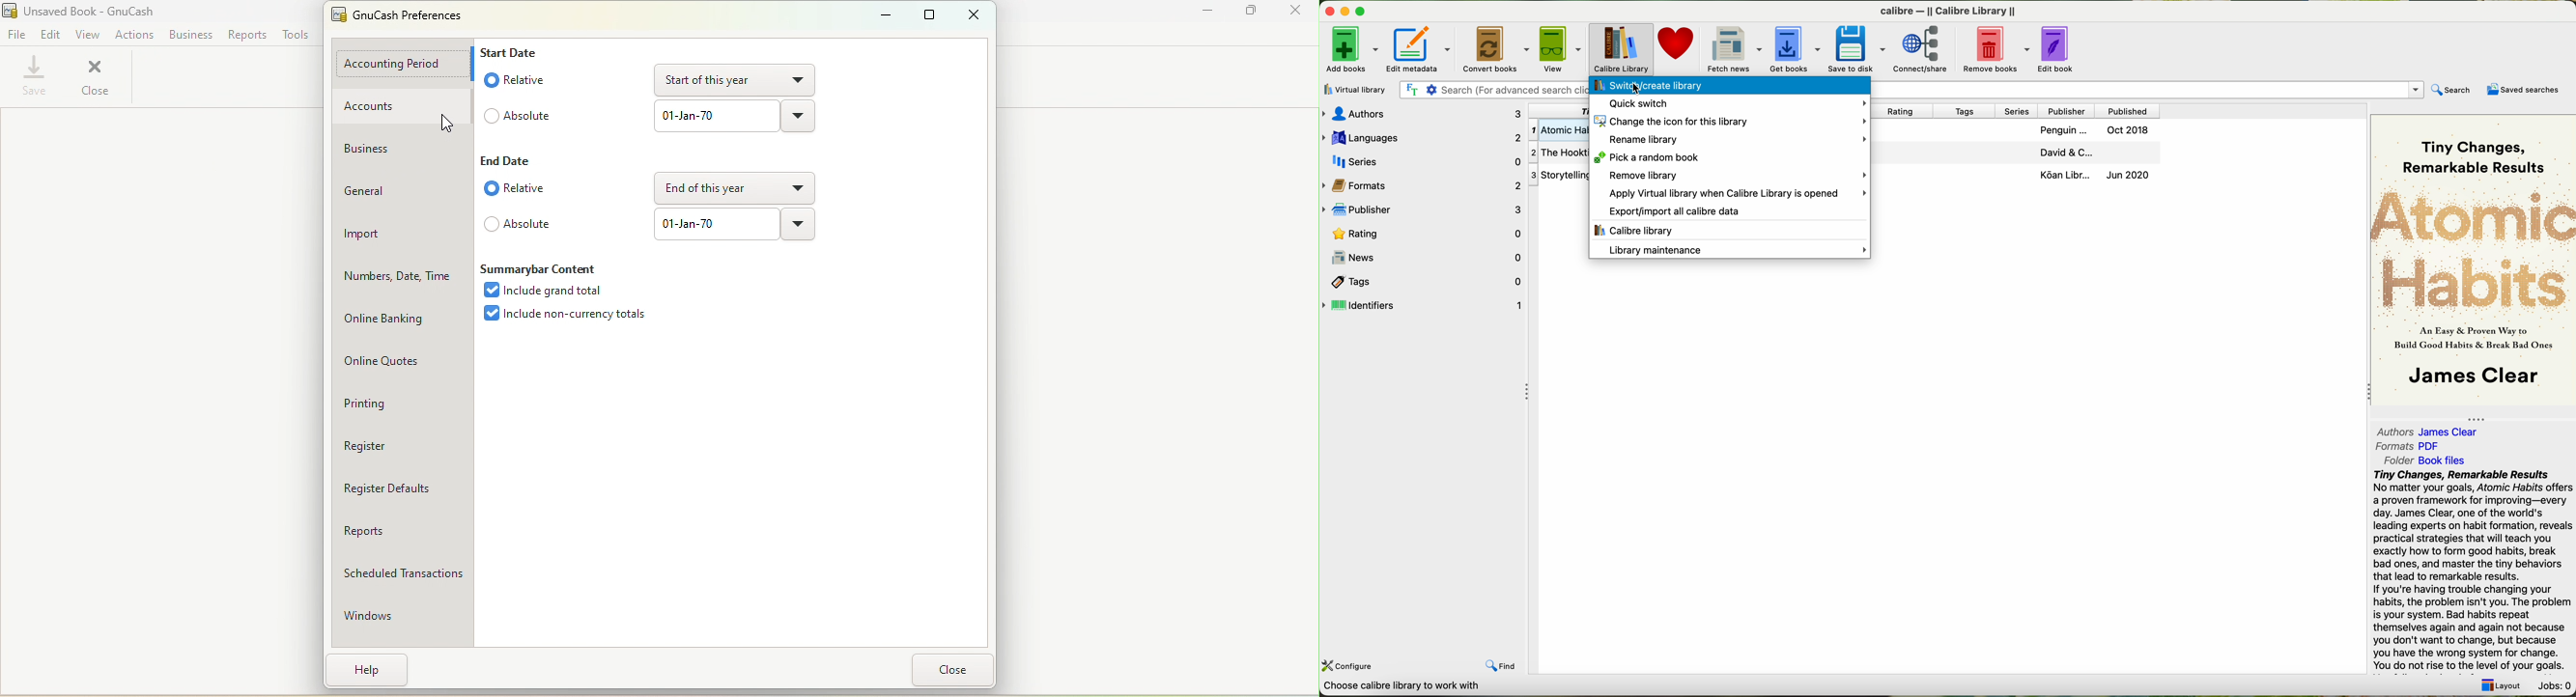 This screenshot has width=2576, height=700. I want to click on PDF, so click(2435, 445).